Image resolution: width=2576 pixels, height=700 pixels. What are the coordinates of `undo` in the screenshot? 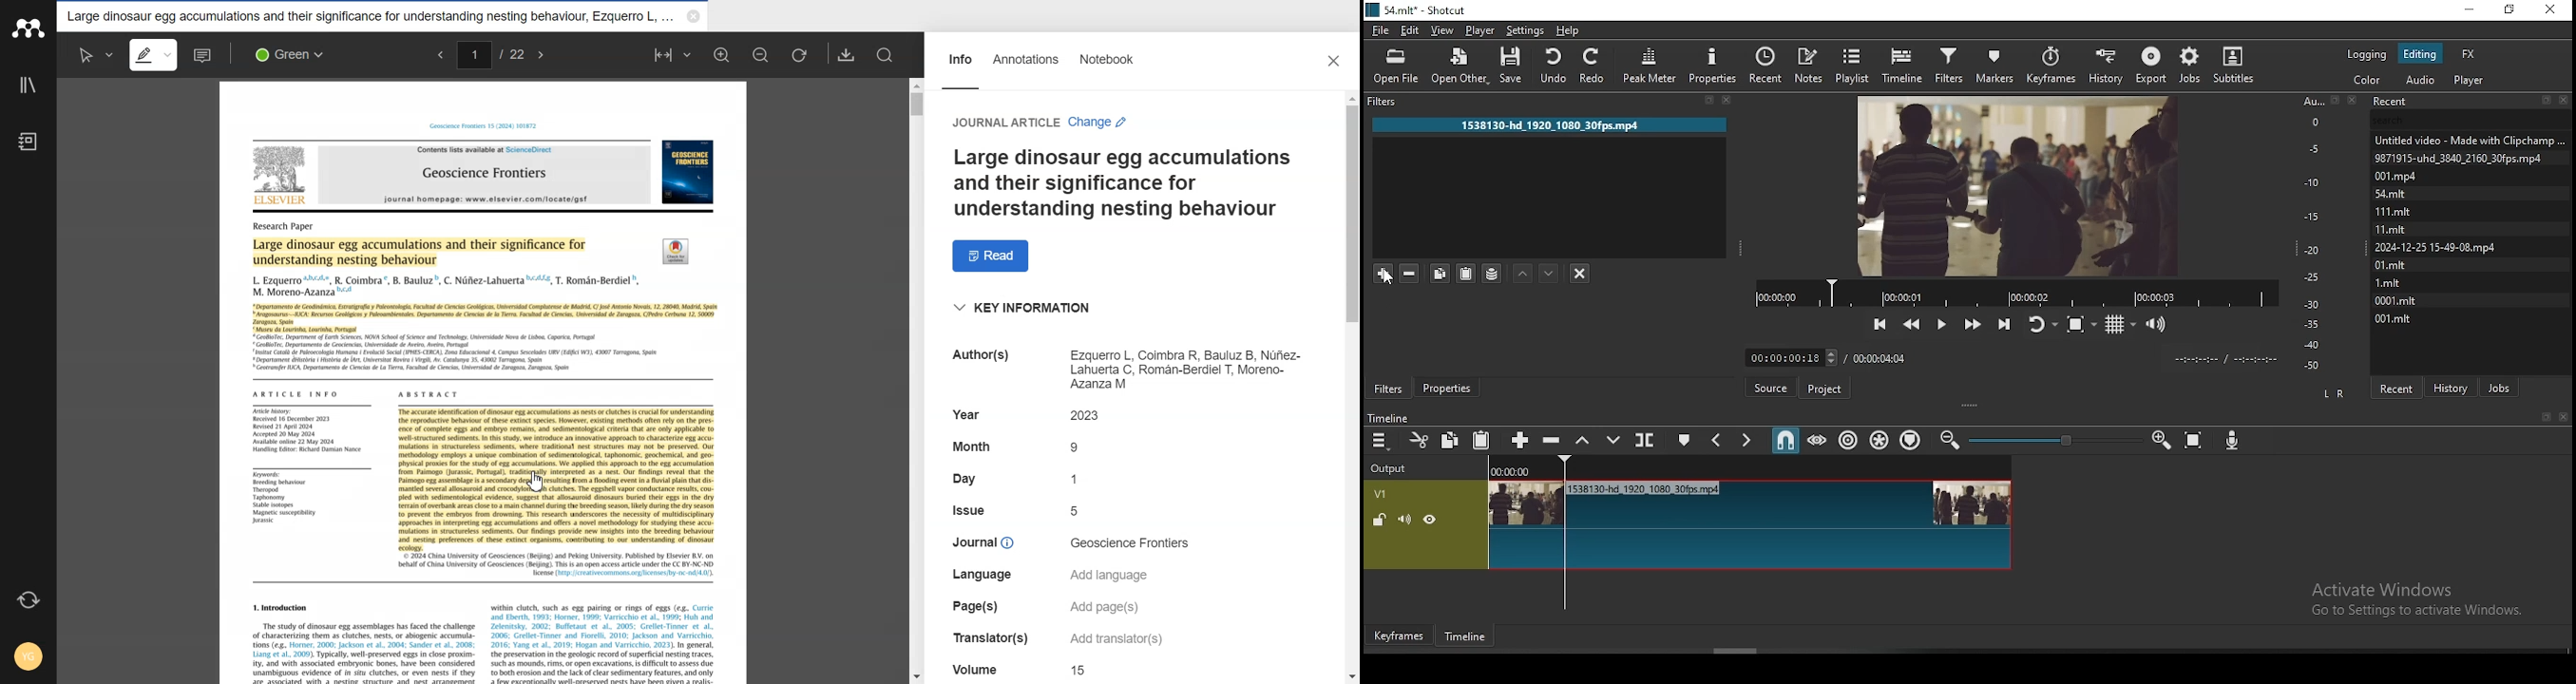 It's located at (1555, 66).